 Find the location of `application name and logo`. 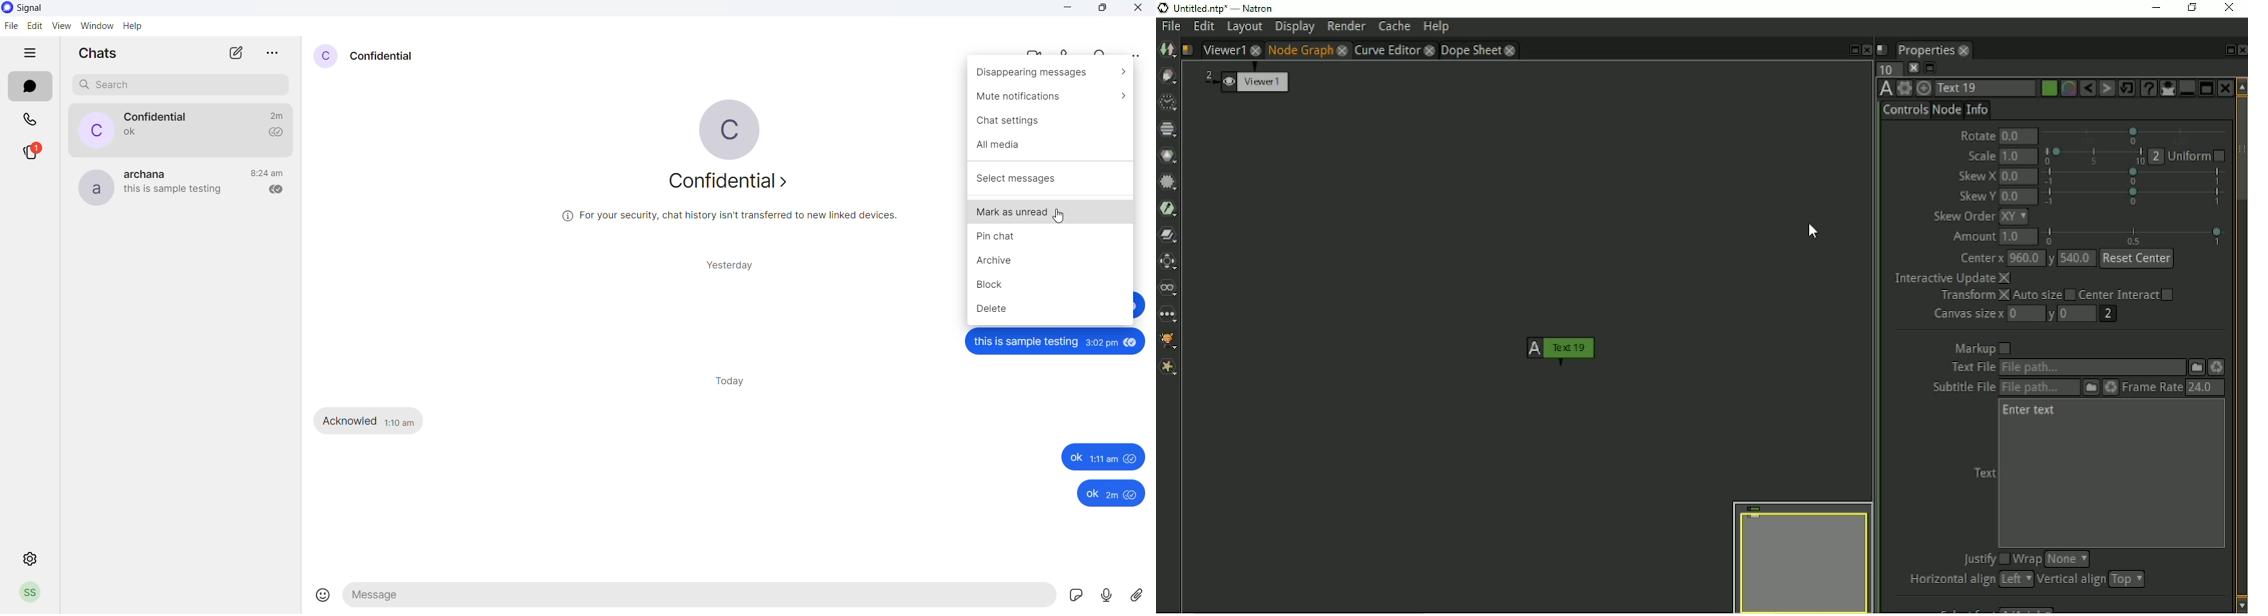

application name and logo is located at coordinates (52, 8).